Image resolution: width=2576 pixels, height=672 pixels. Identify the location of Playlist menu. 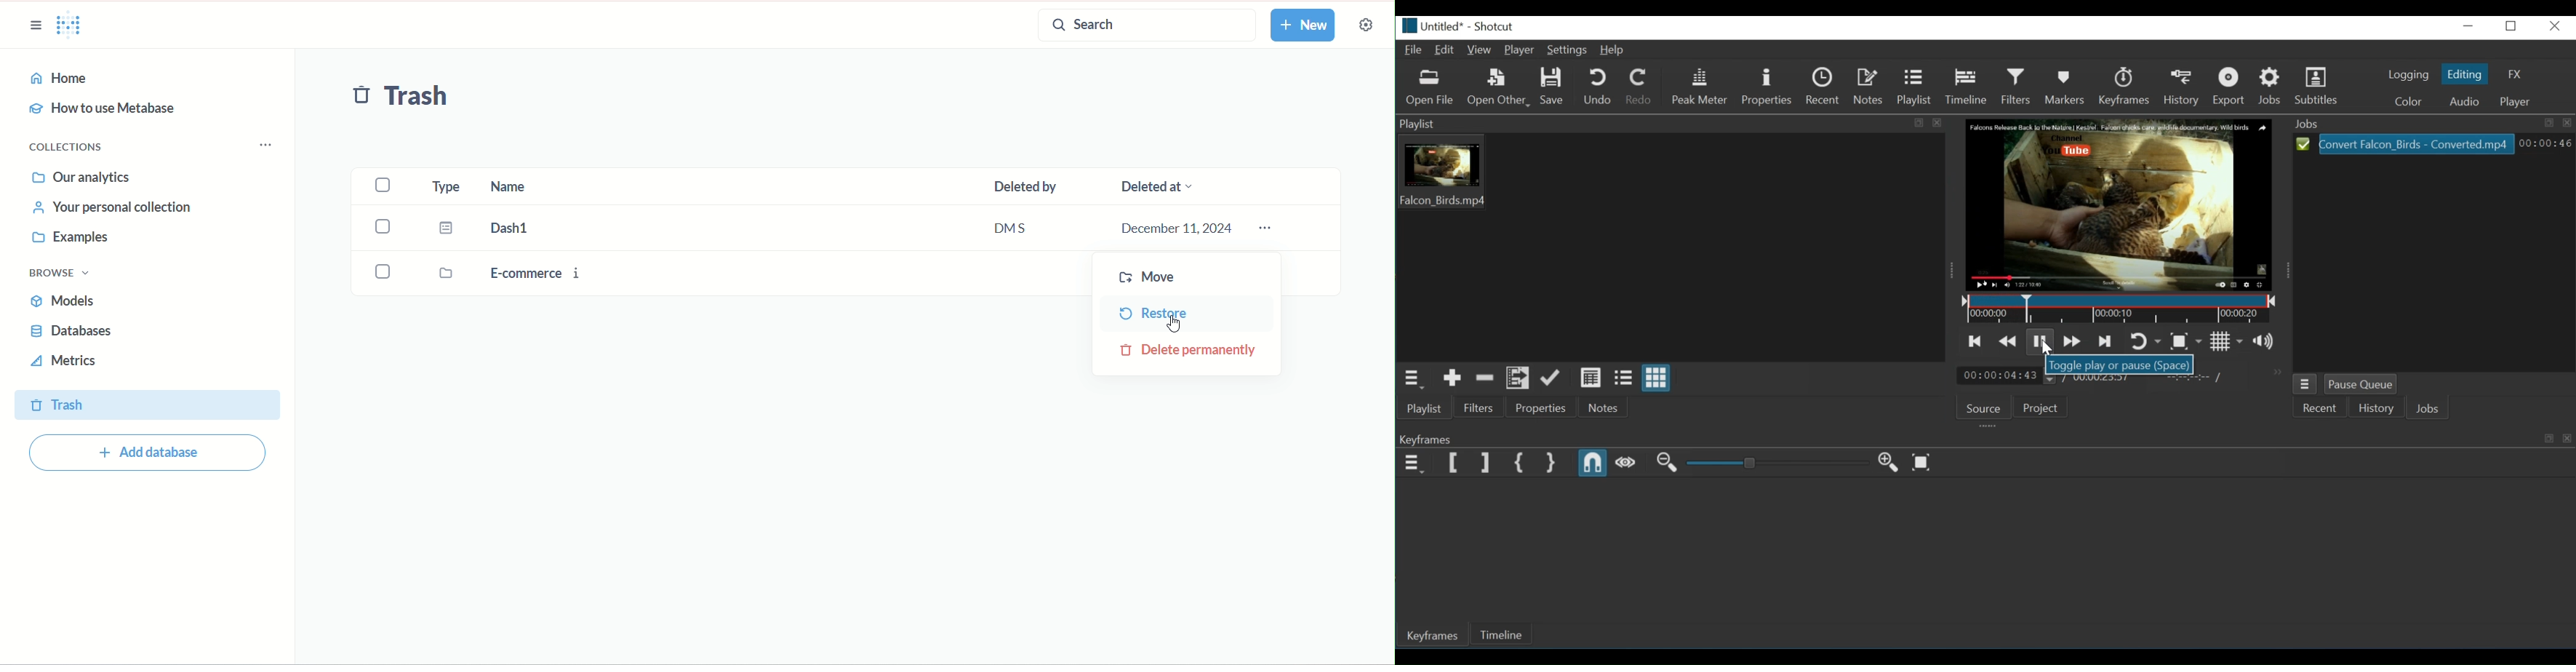
(1412, 378).